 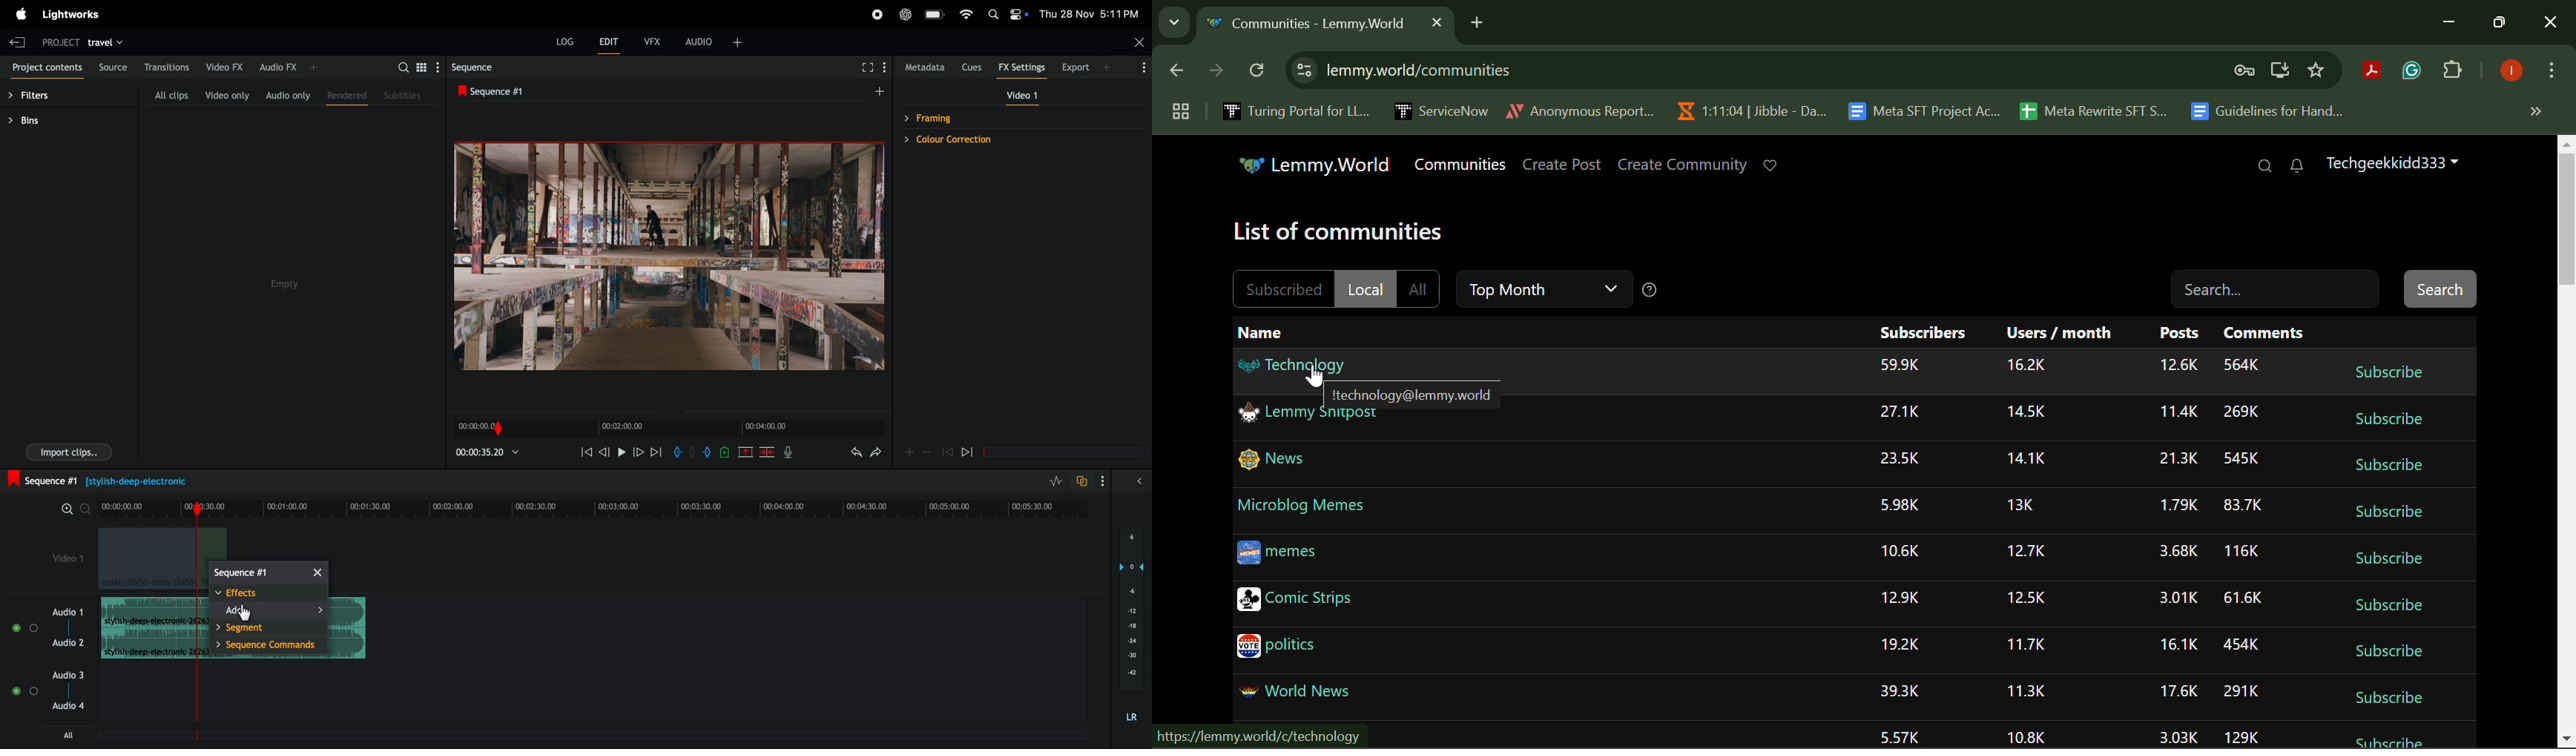 What do you see at coordinates (1683, 165) in the screenshot?
I see `Create Community` at bounding box center [1683, 165].